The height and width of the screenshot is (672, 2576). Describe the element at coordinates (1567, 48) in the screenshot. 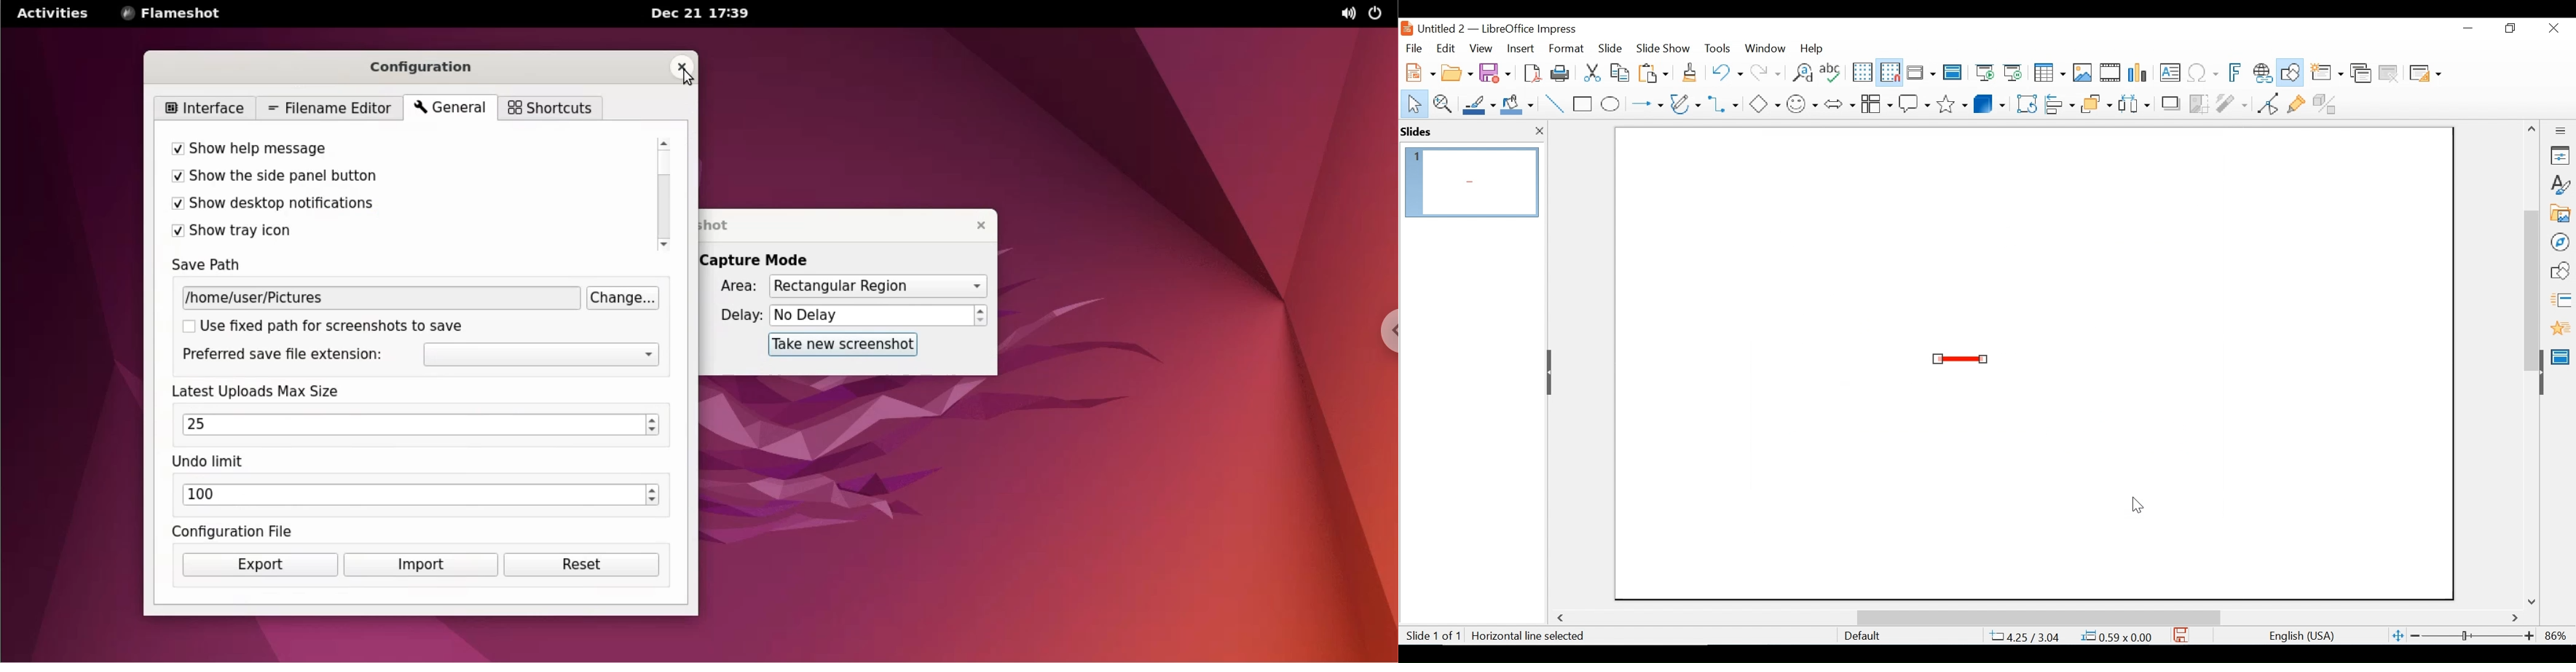

I see `Format` at that location.